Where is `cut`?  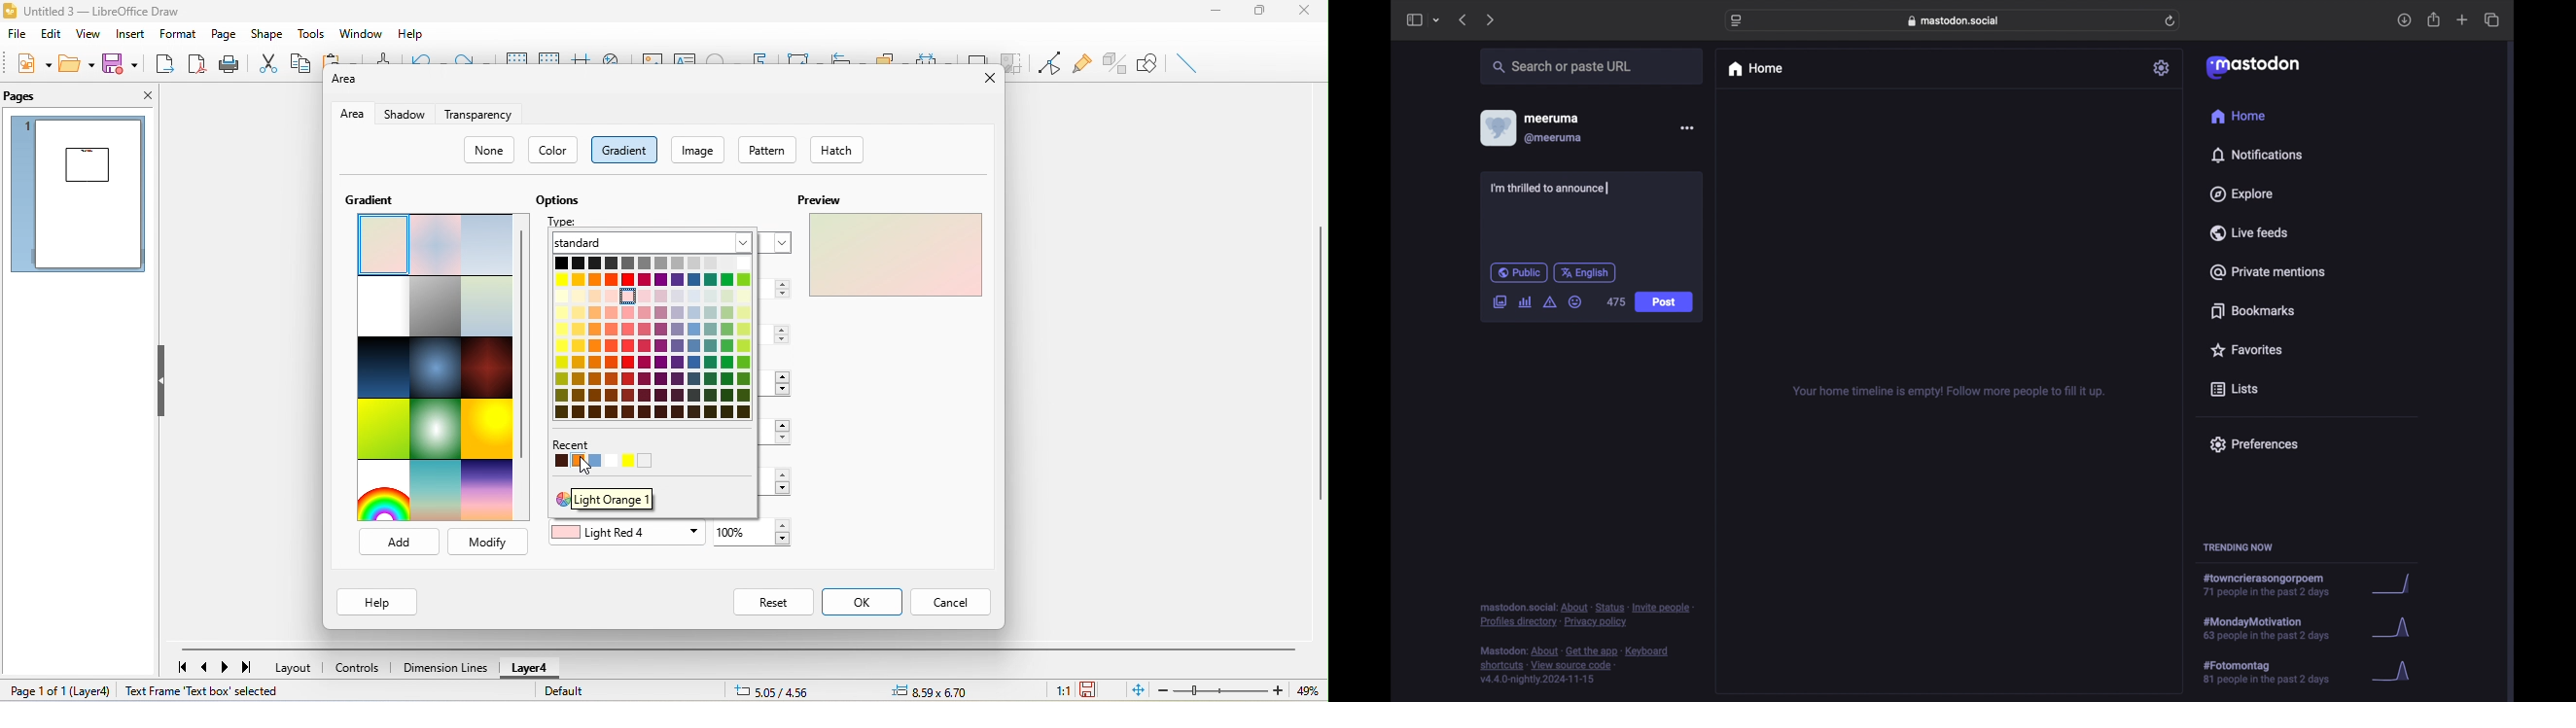 cut is located at coordinates (269, 64).